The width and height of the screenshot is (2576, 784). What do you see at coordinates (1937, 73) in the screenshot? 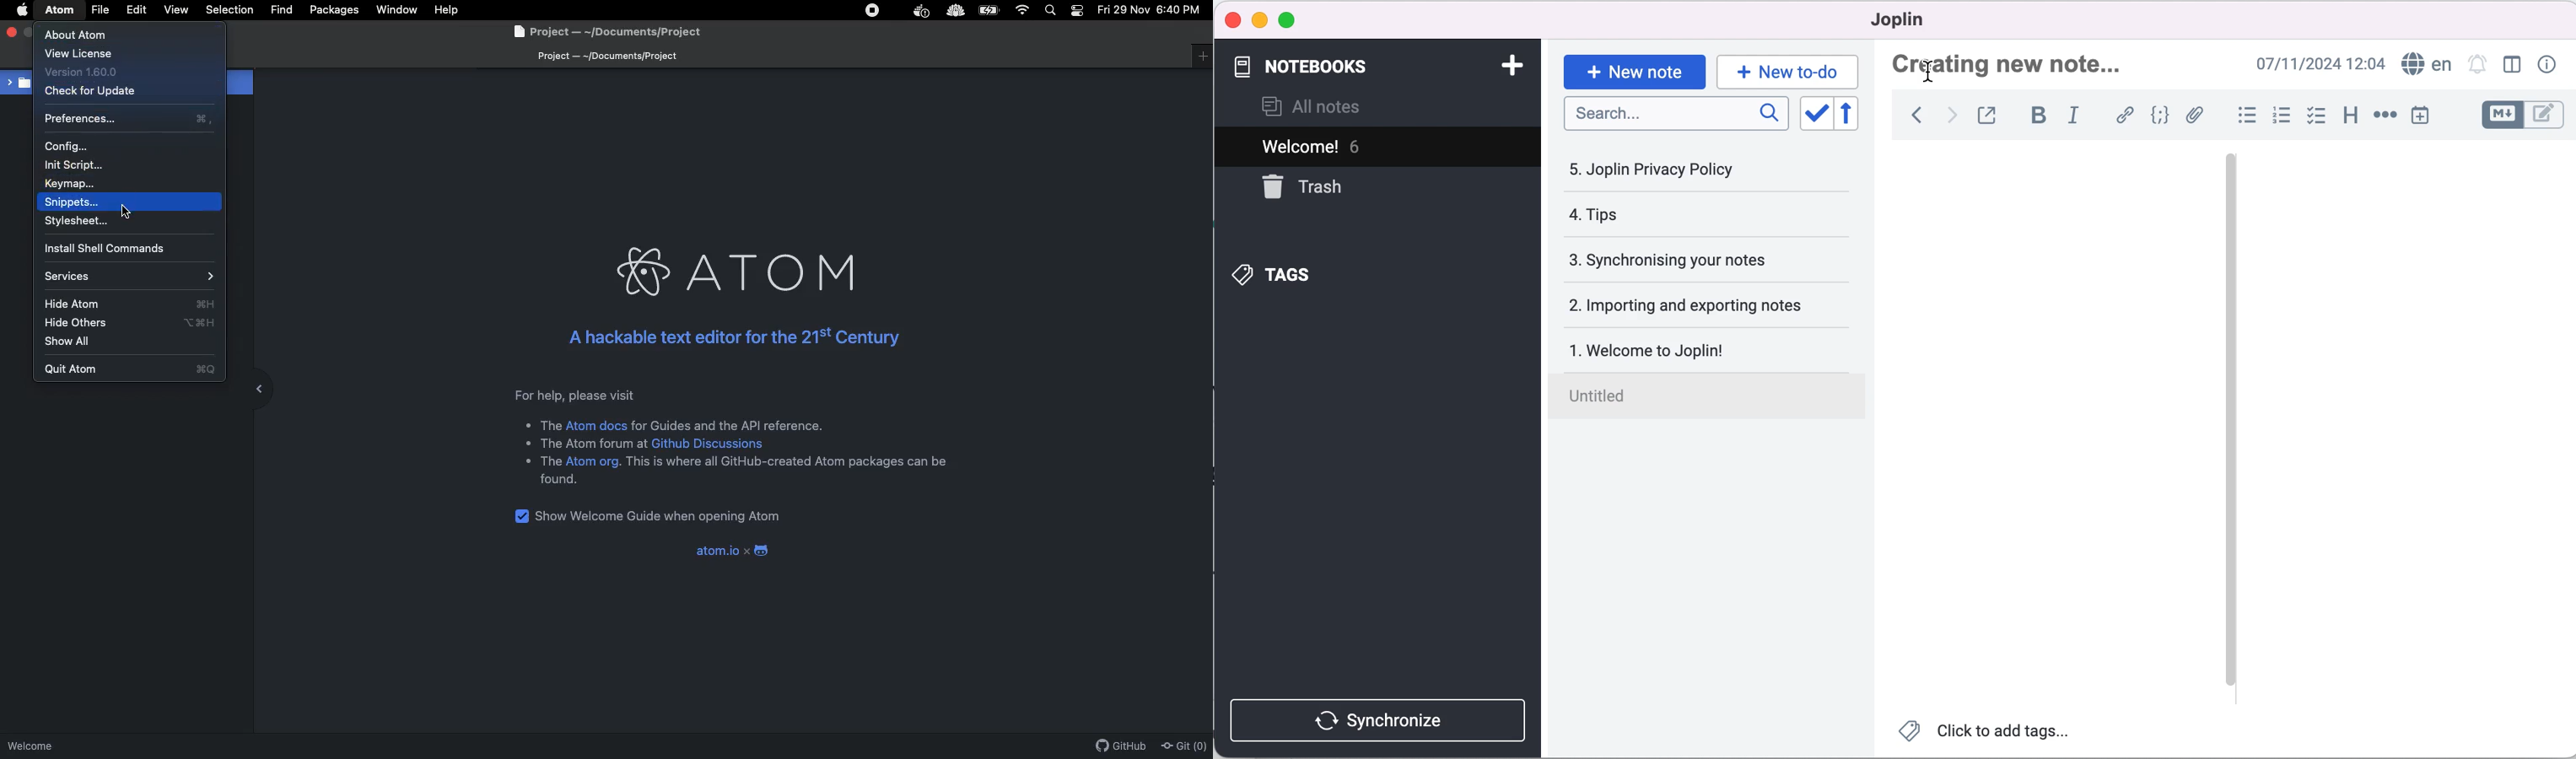
I see `cursor` at bounding box center [1937, 73].